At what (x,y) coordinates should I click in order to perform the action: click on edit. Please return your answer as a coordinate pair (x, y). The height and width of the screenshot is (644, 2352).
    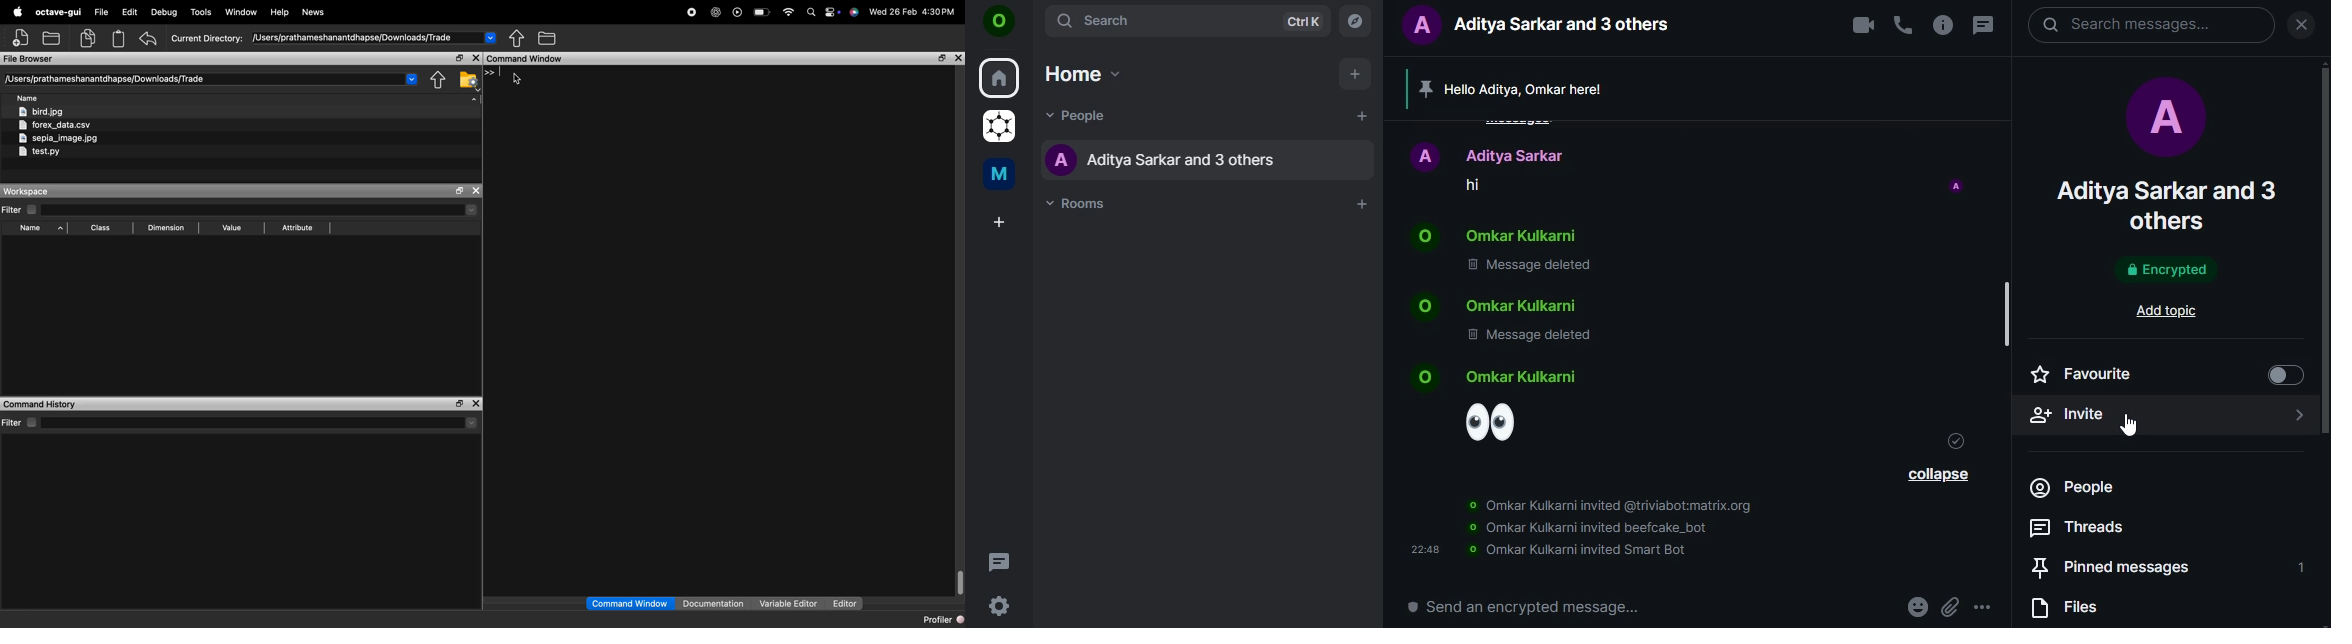
    Looking at the image, I should click on (130, 12).